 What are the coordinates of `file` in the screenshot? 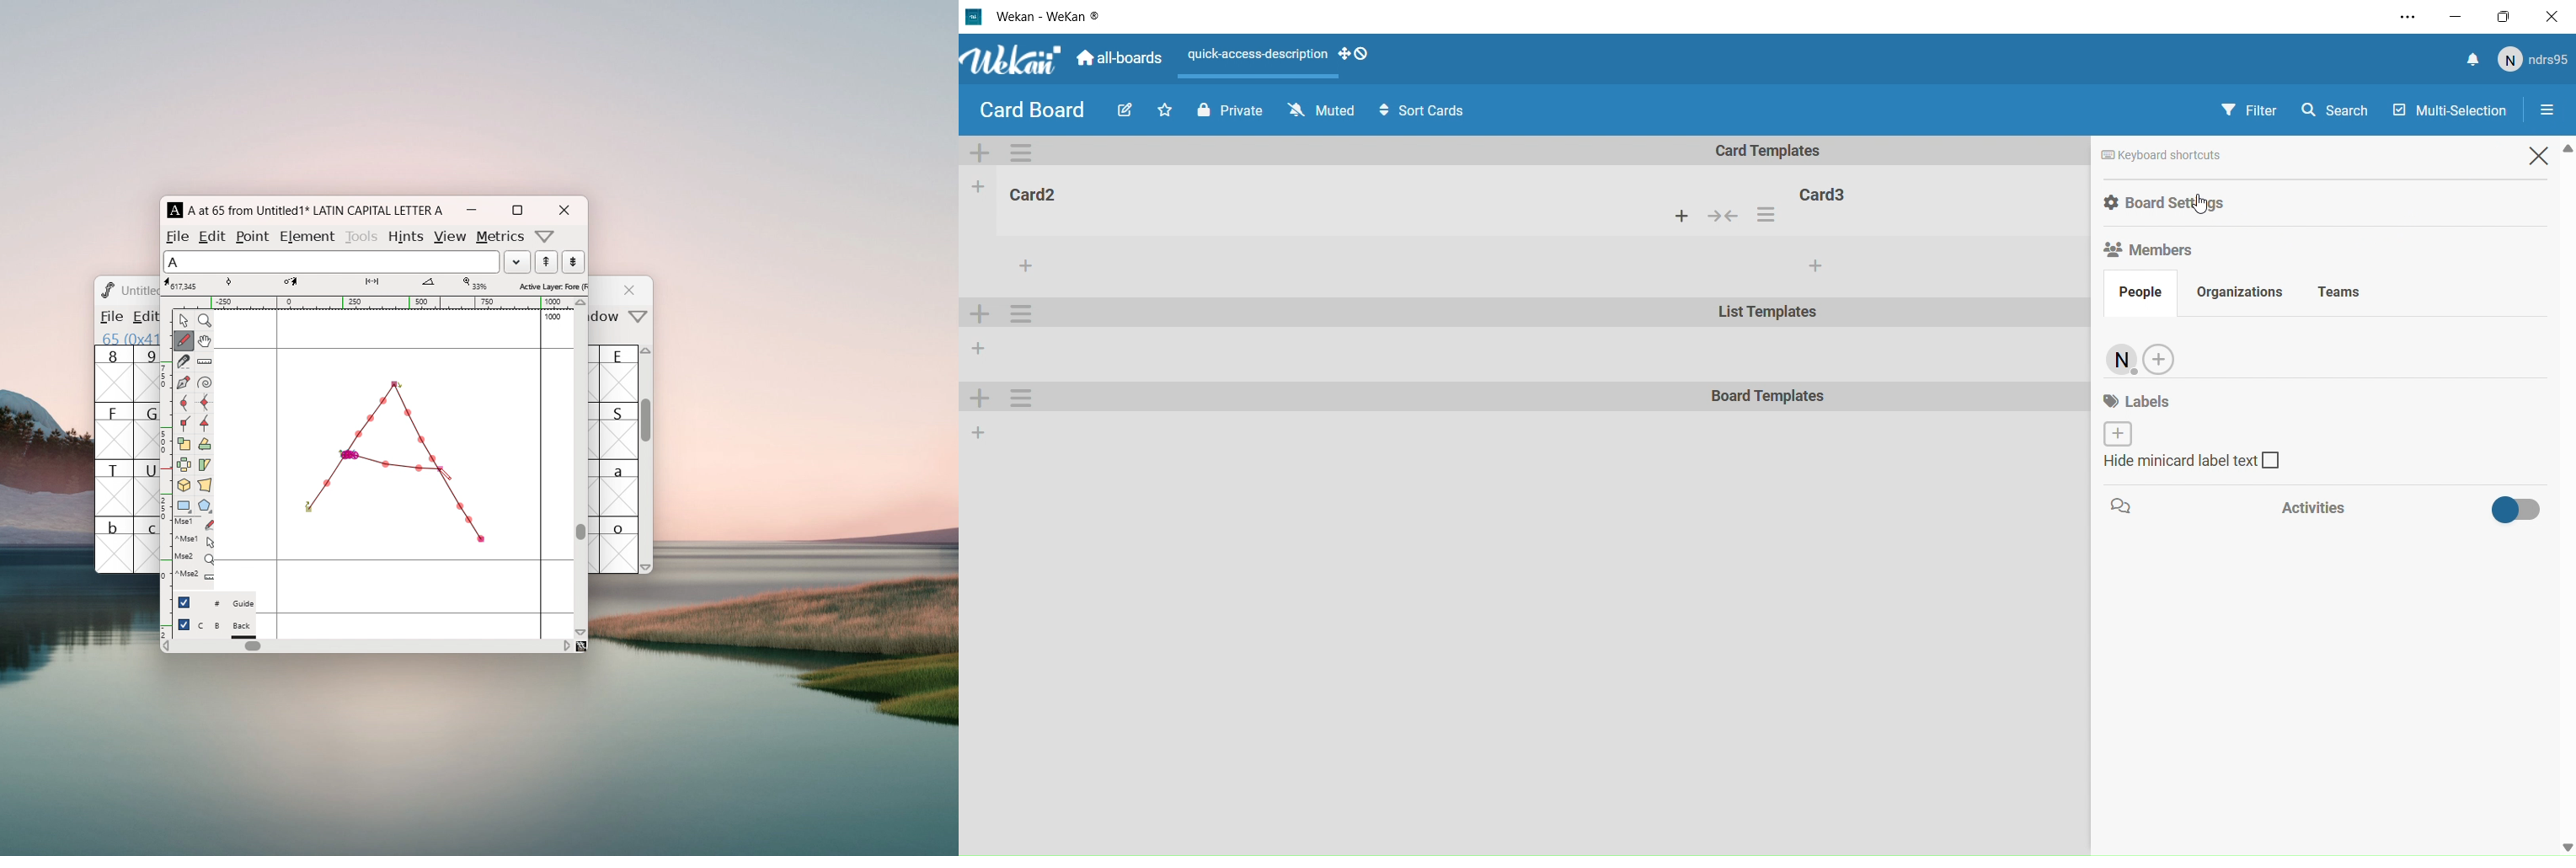 It's located at (110, 316).